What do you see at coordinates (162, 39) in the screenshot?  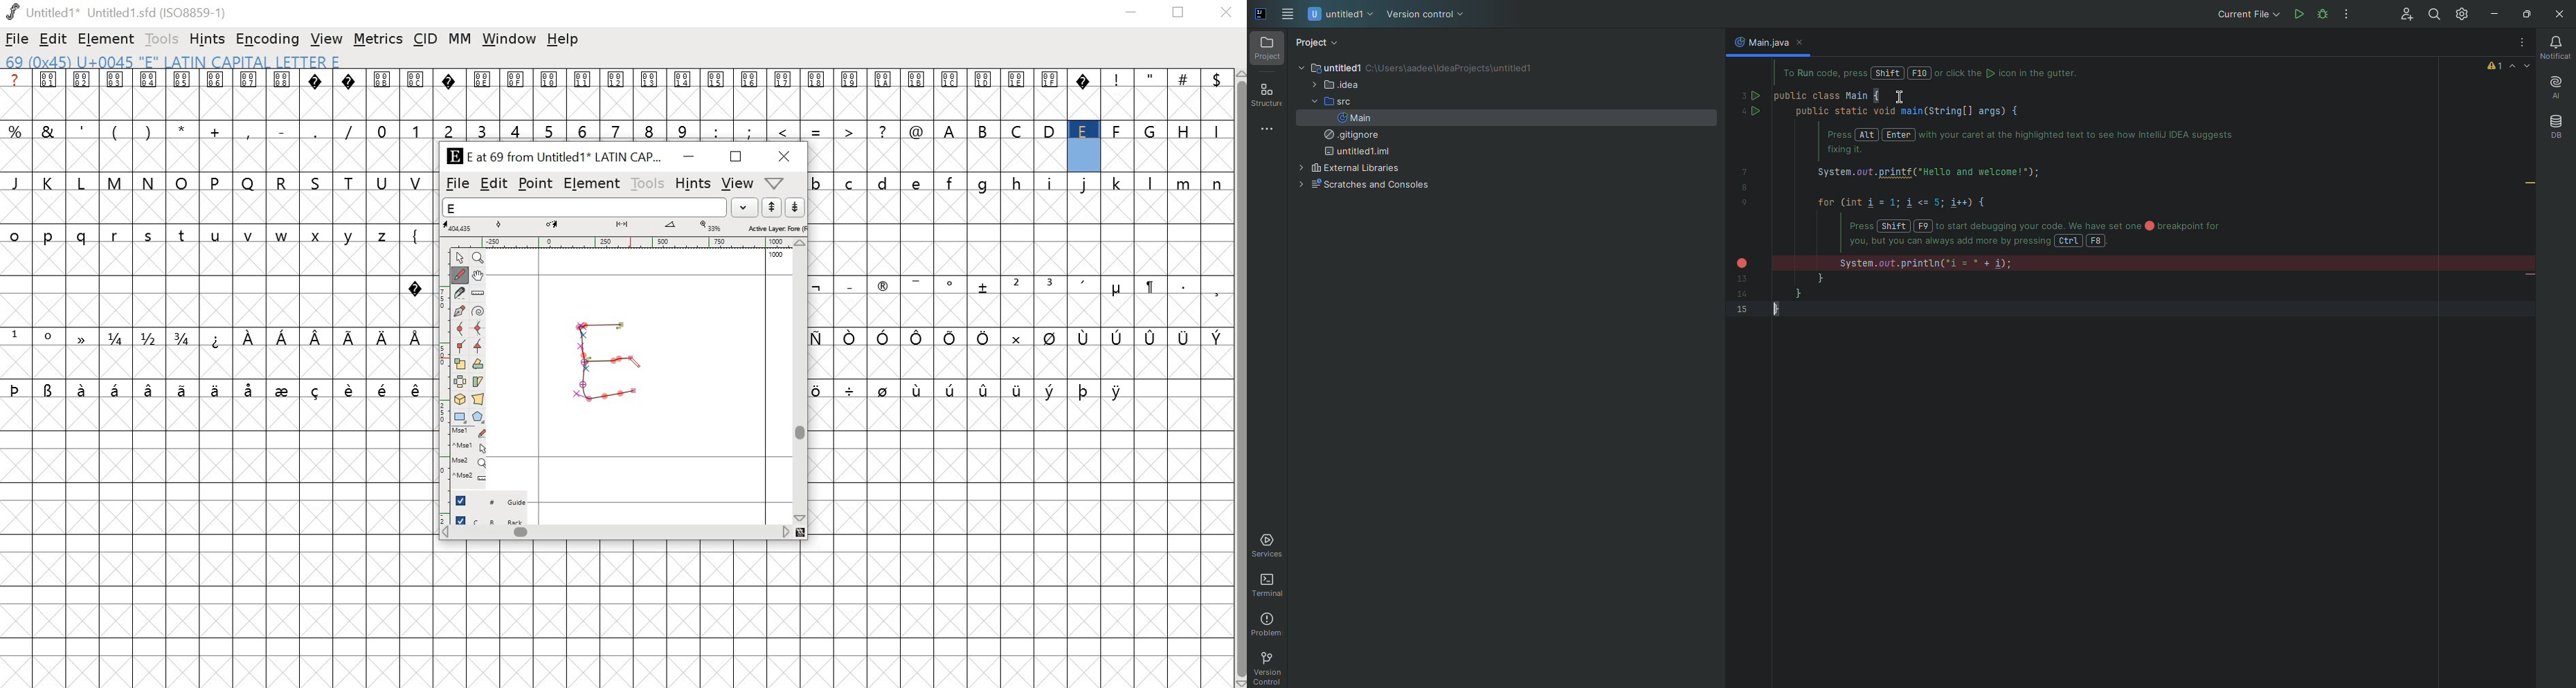 I see `tools` at bounding box center [162, 39].